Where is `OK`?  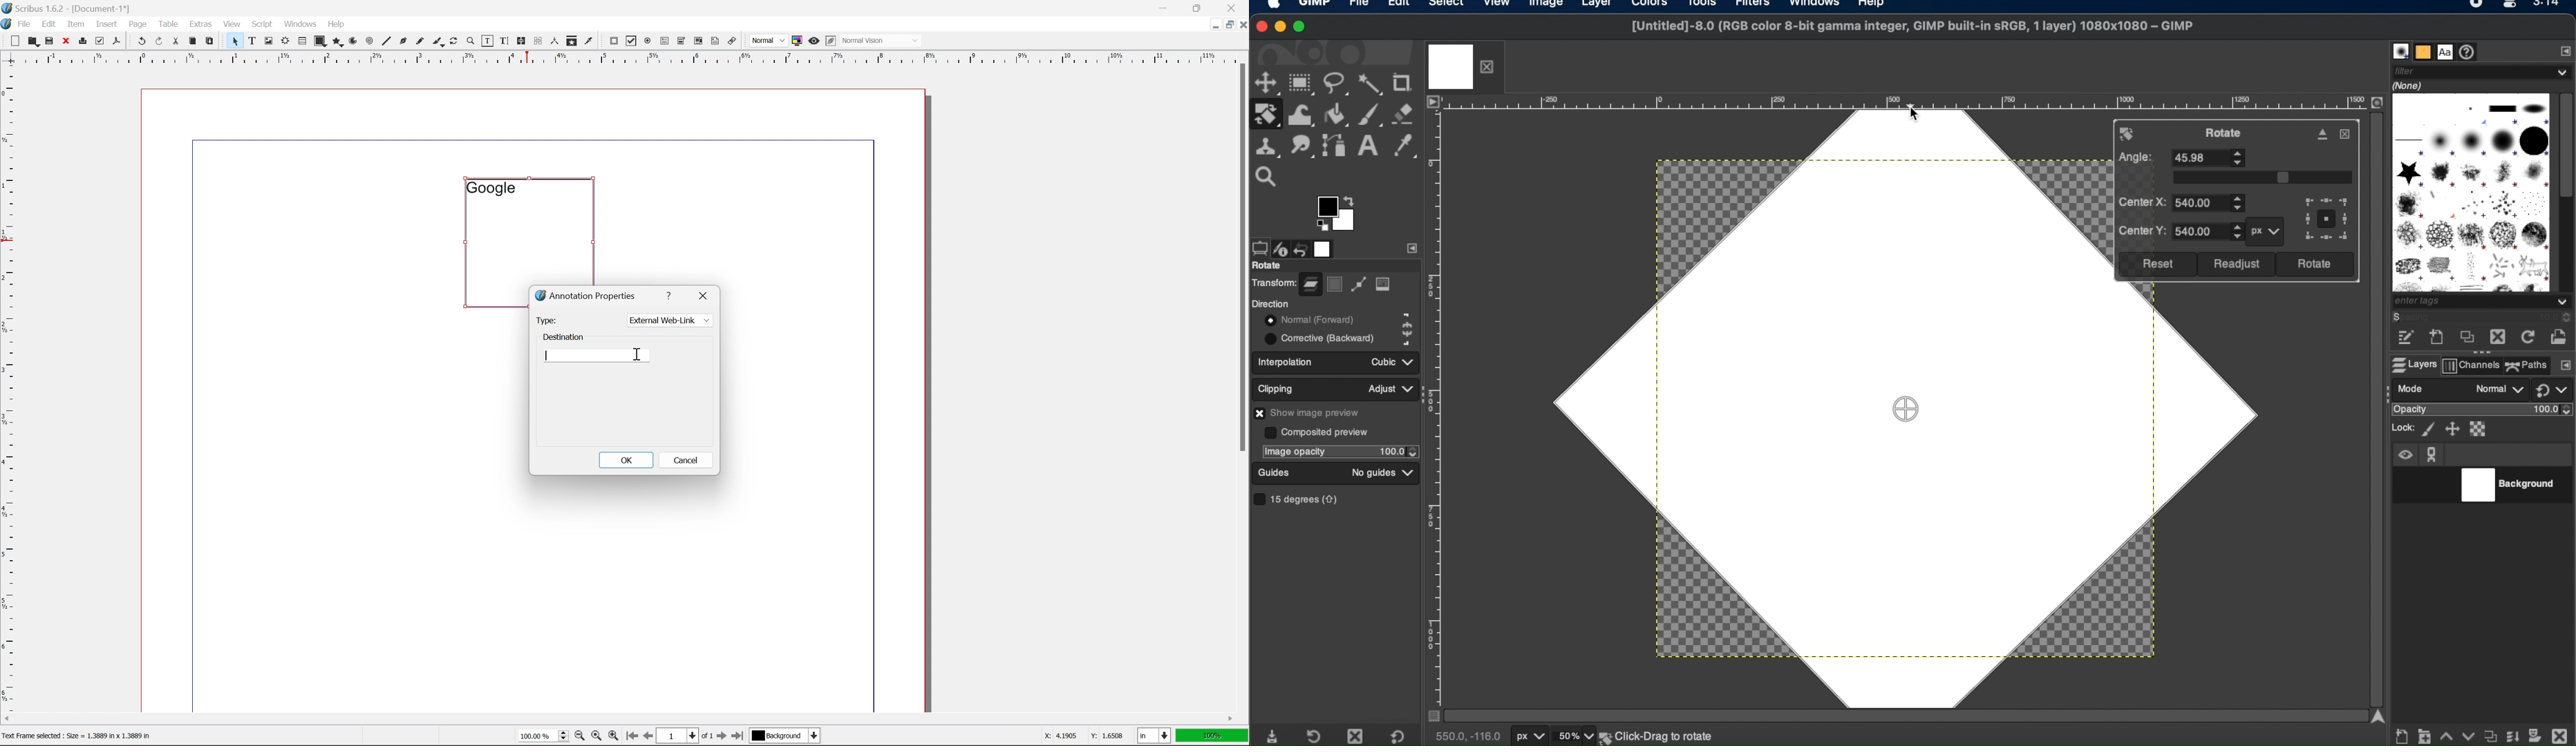 OK is located at coordinates (625, 459).